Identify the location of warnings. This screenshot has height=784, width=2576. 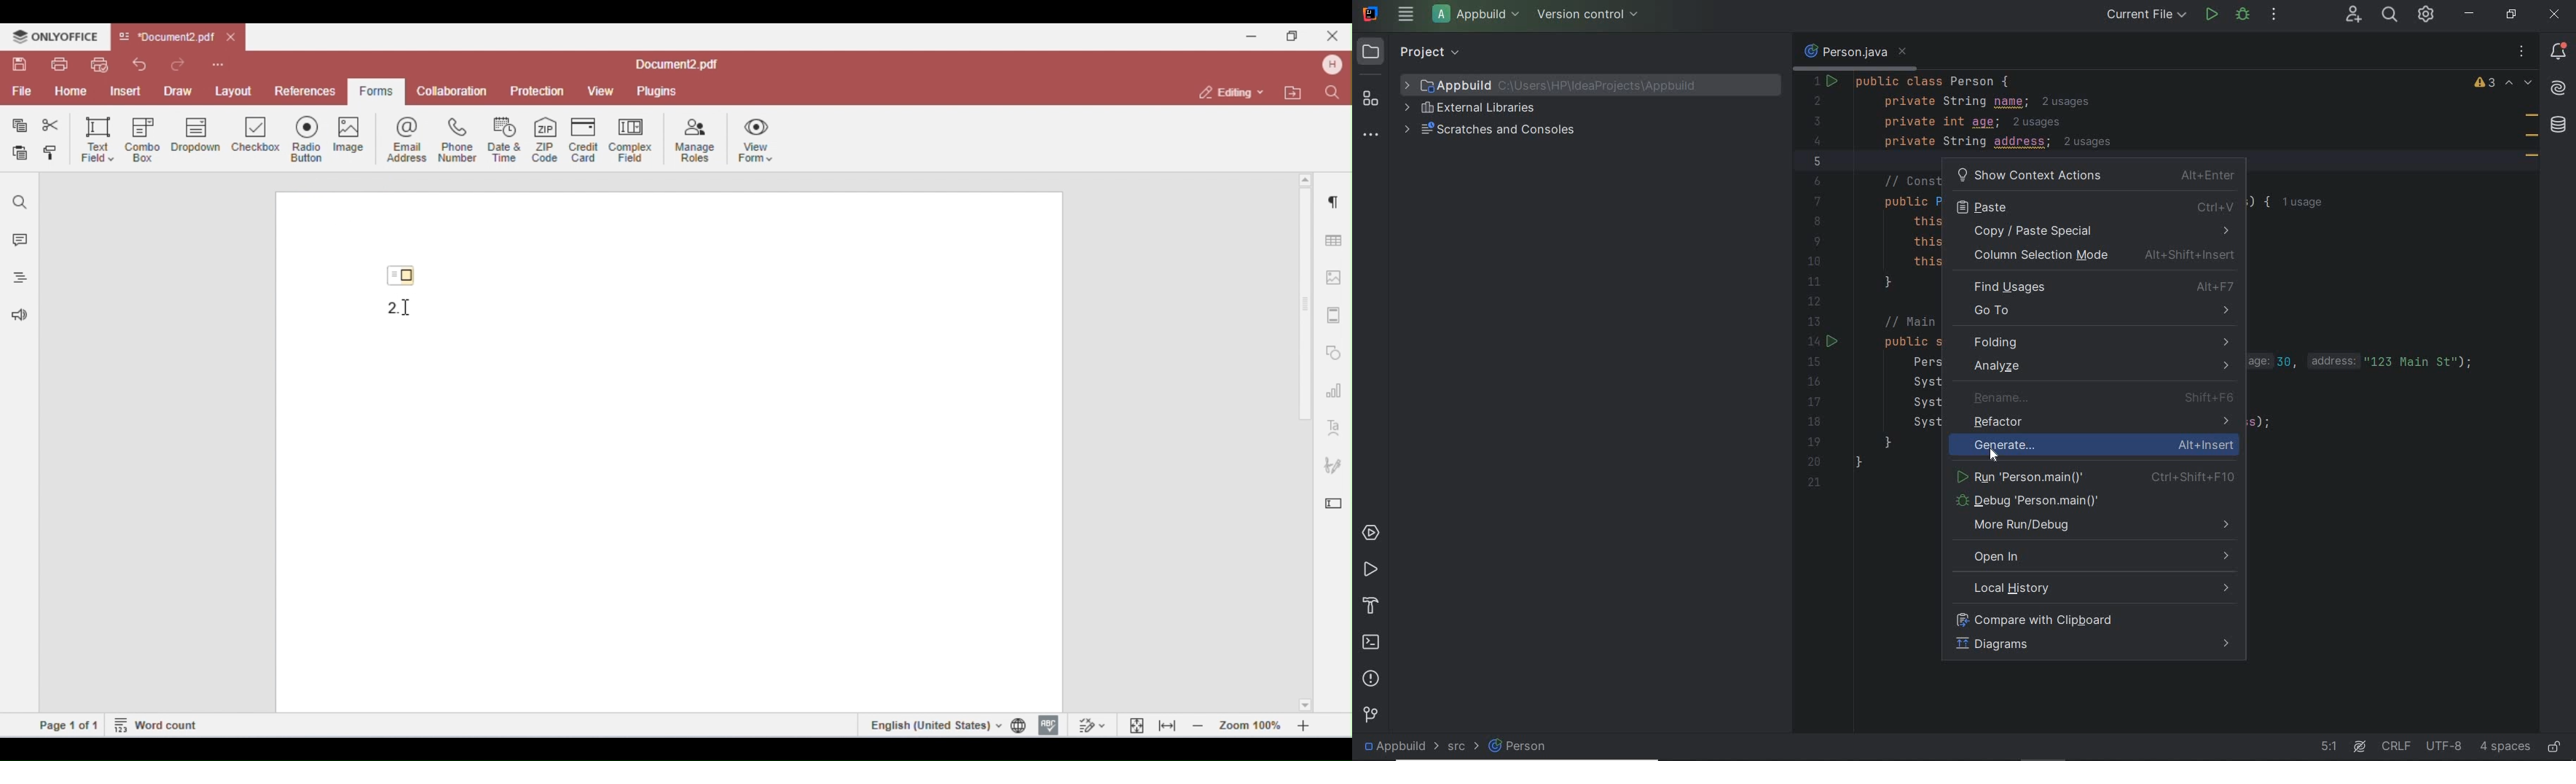
(2485, 84).